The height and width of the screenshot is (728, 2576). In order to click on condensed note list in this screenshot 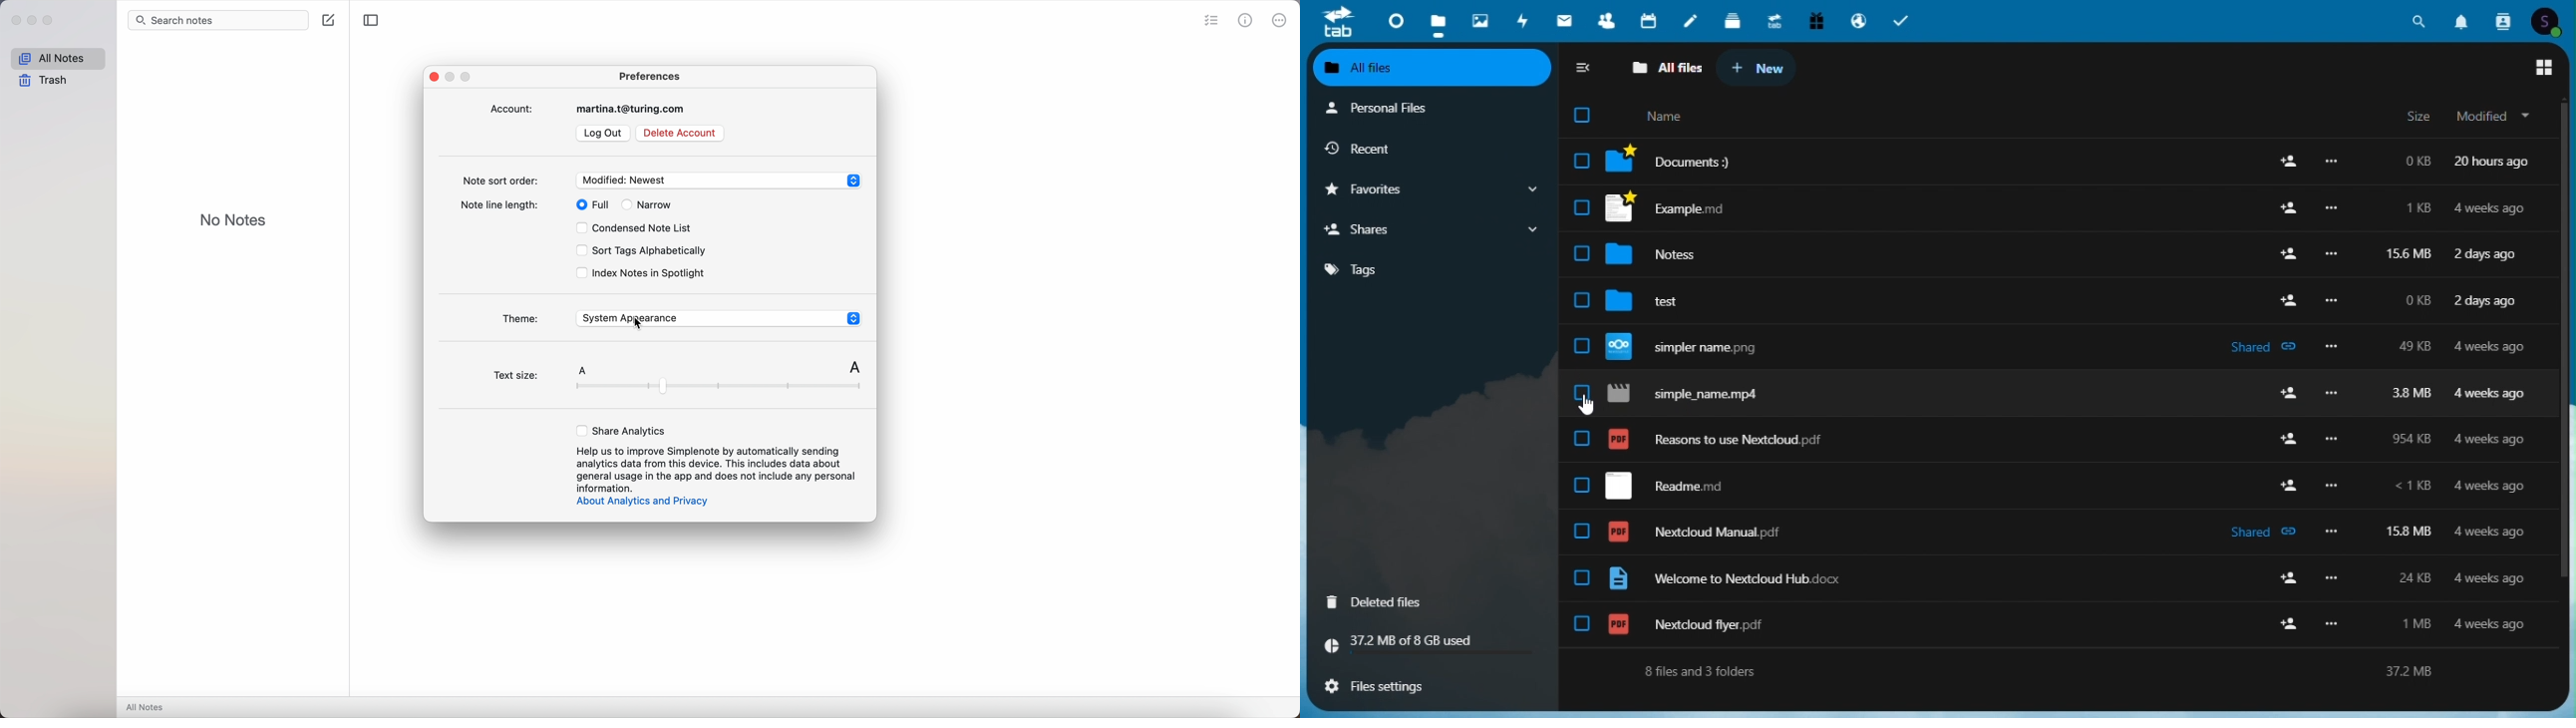, I will do `click(638, 229)`.